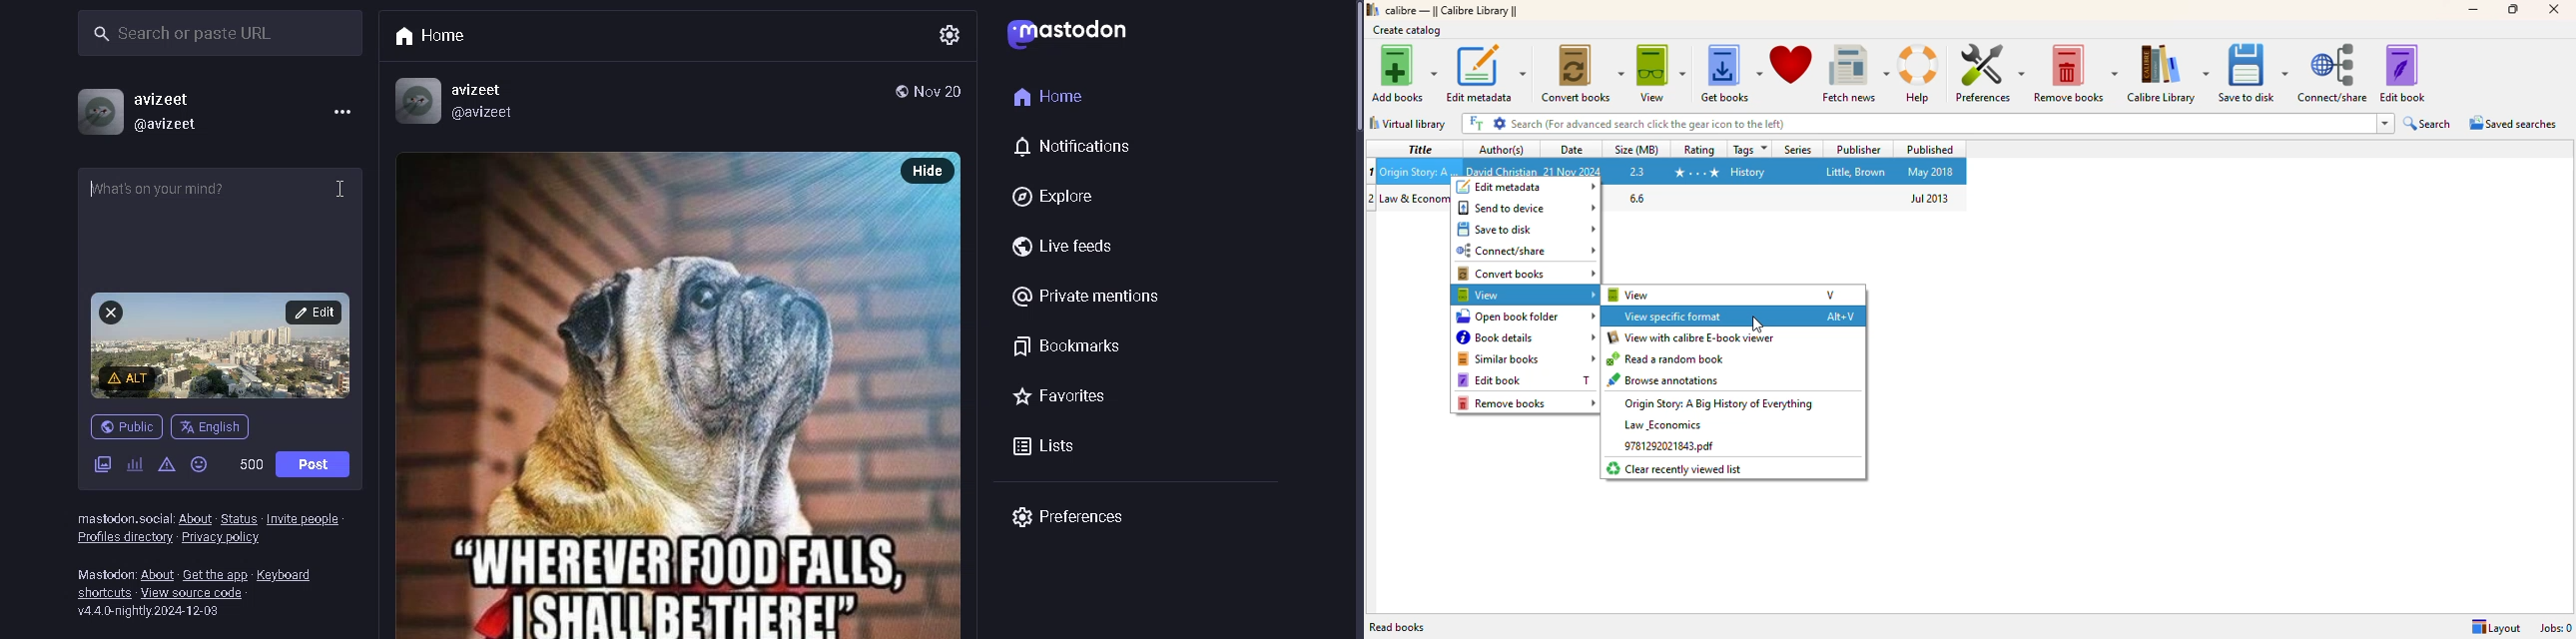 This screenshot has width=2576, height=644. Describe the element at coordinates (1073, 33) in the screenshot. I see `logo` at that location.